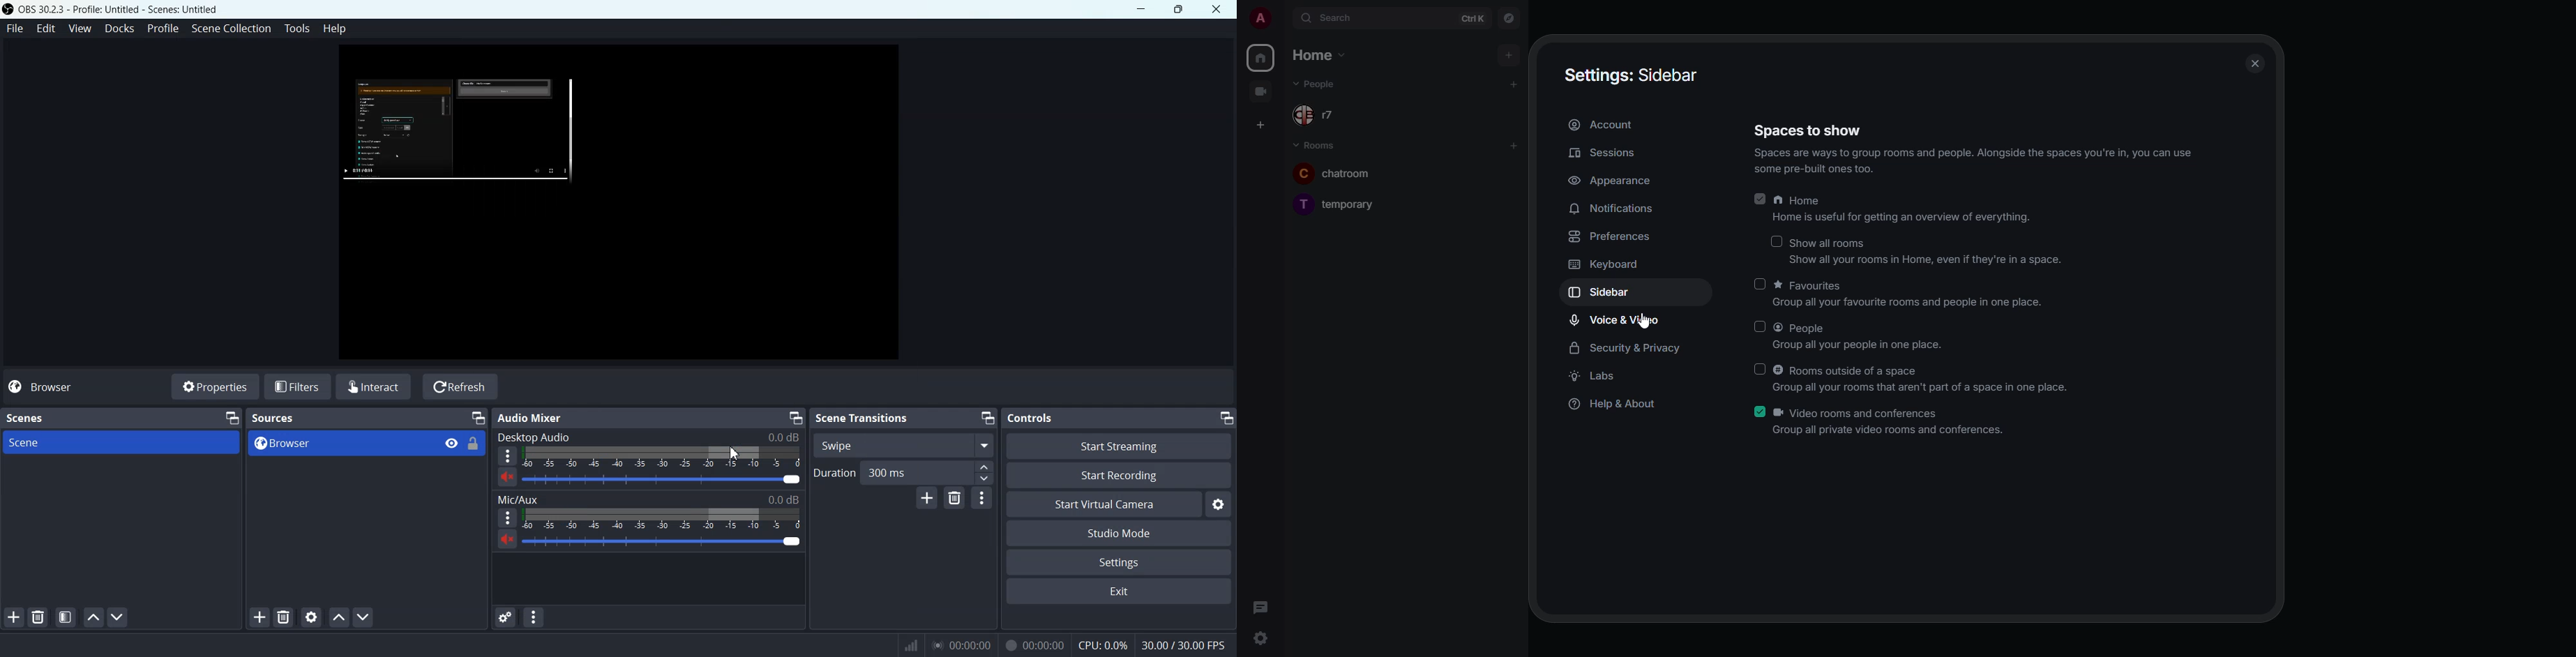 This screenshot has height=672, width=2576. What do you see at coordinates (297, 28) in the screenshot?
I see `Tools` at bounding box center [297, 28].